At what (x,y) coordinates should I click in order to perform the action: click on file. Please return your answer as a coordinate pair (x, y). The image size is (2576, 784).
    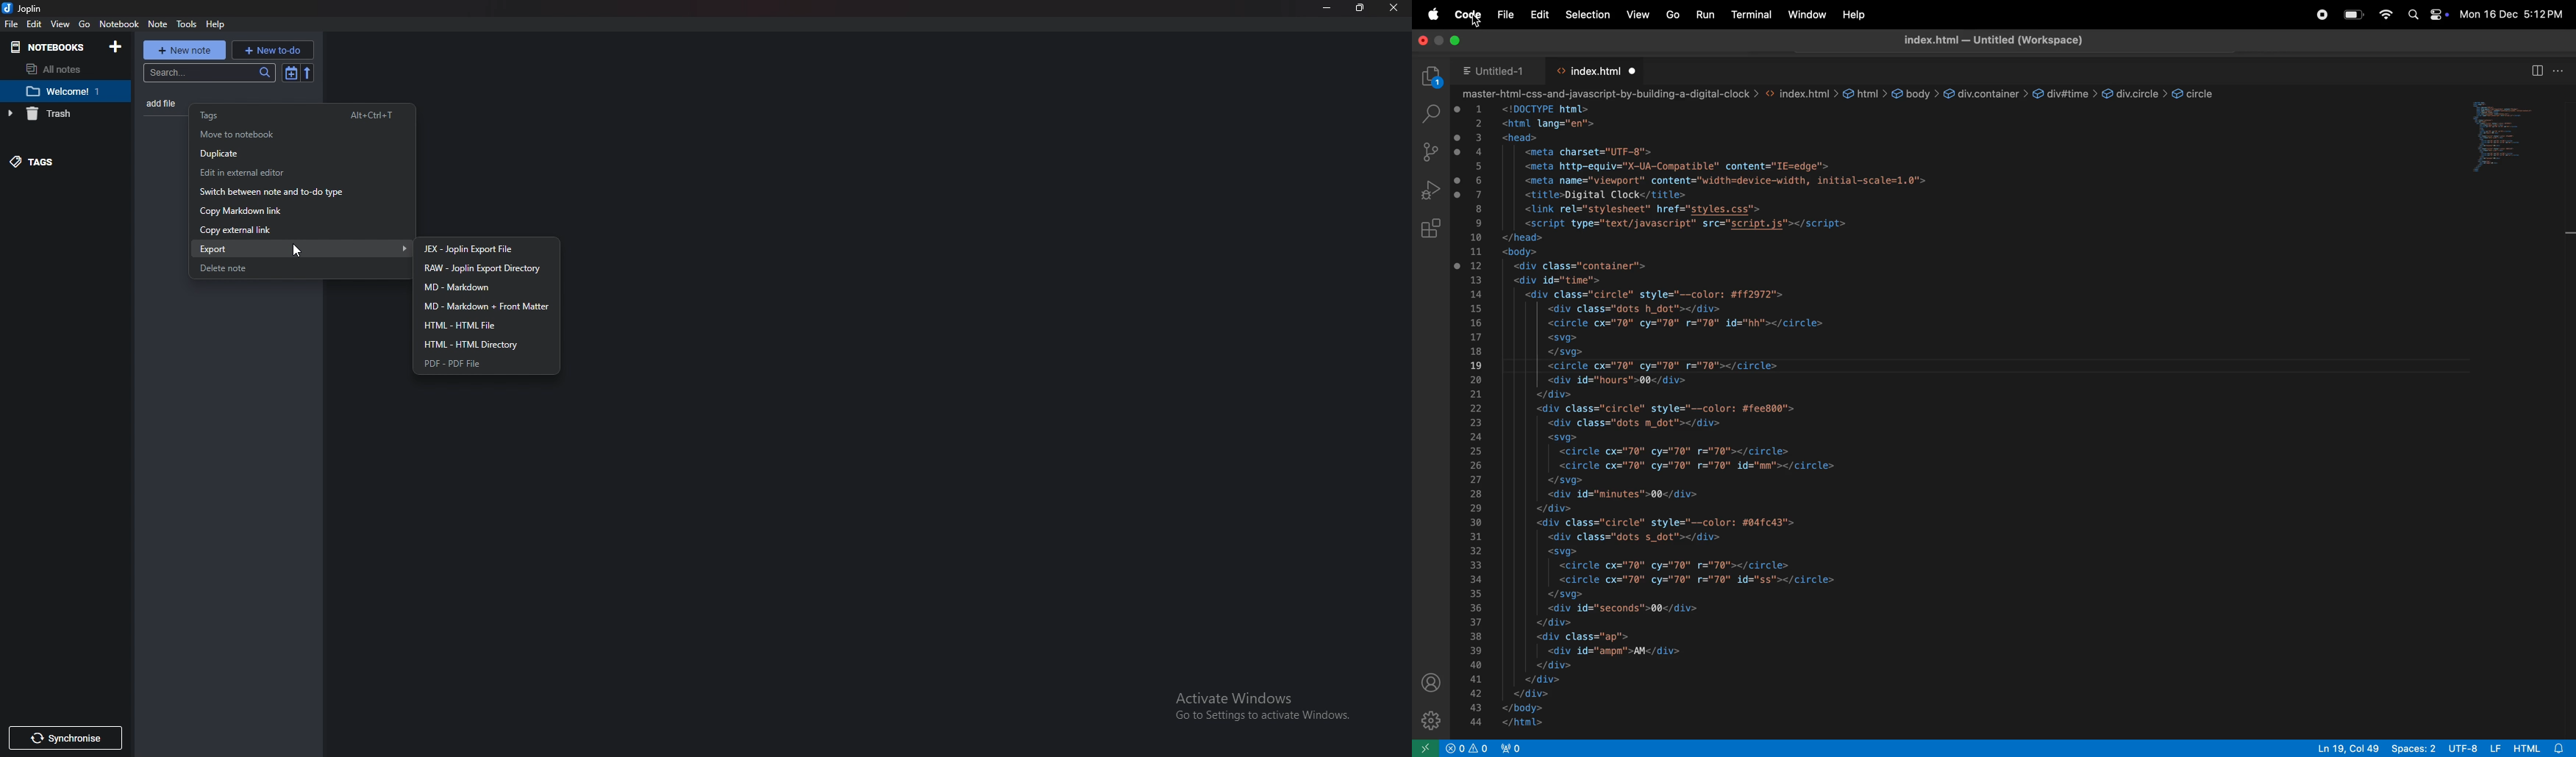
    Looking at the image, I should click on (13, 25).